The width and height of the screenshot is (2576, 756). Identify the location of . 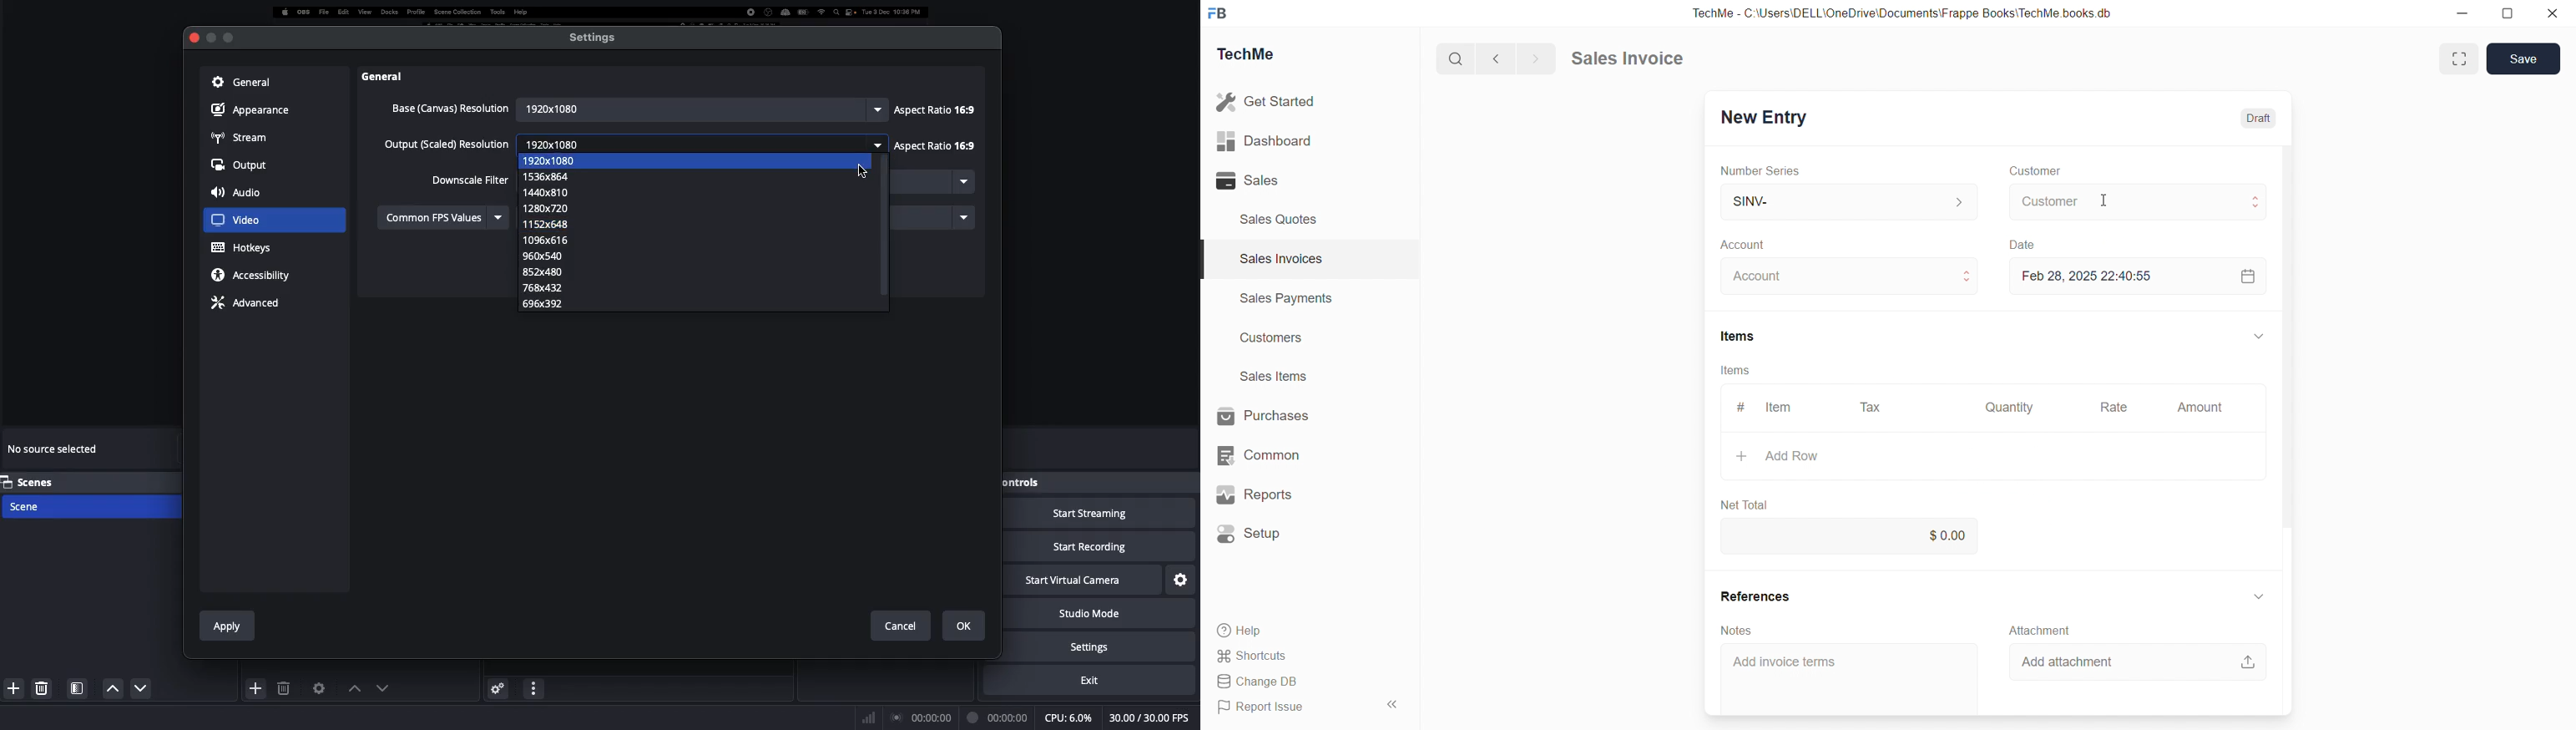
(392, 76).